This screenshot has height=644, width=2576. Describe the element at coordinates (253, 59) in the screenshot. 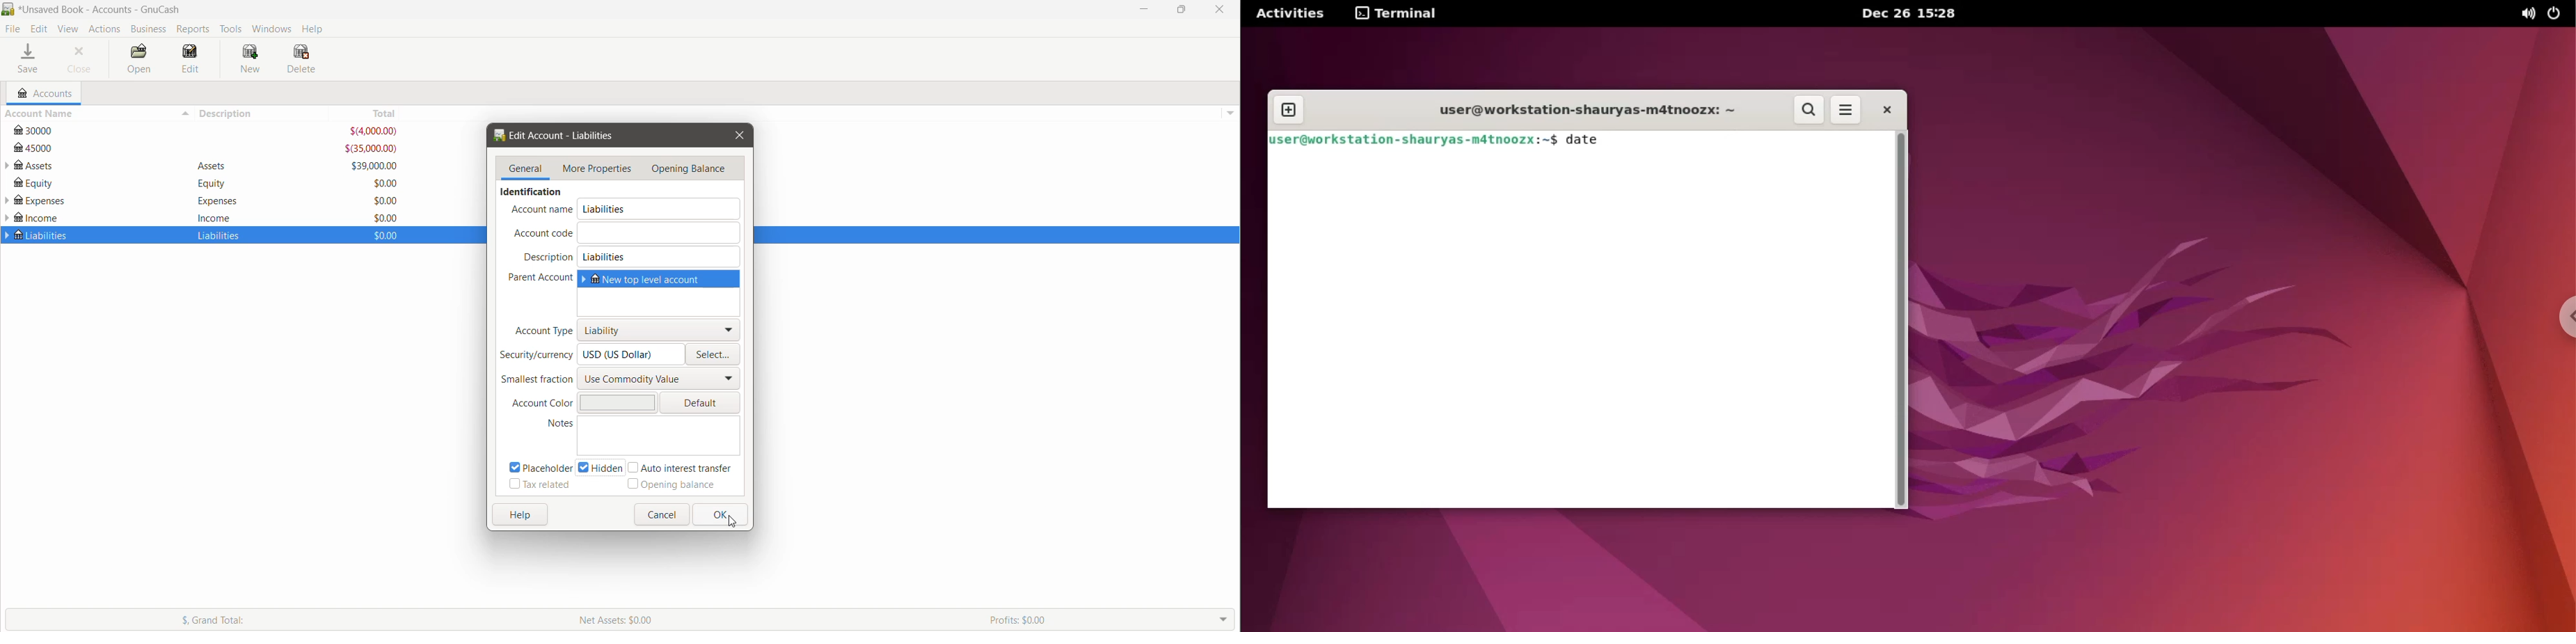

I see `New` at that location.